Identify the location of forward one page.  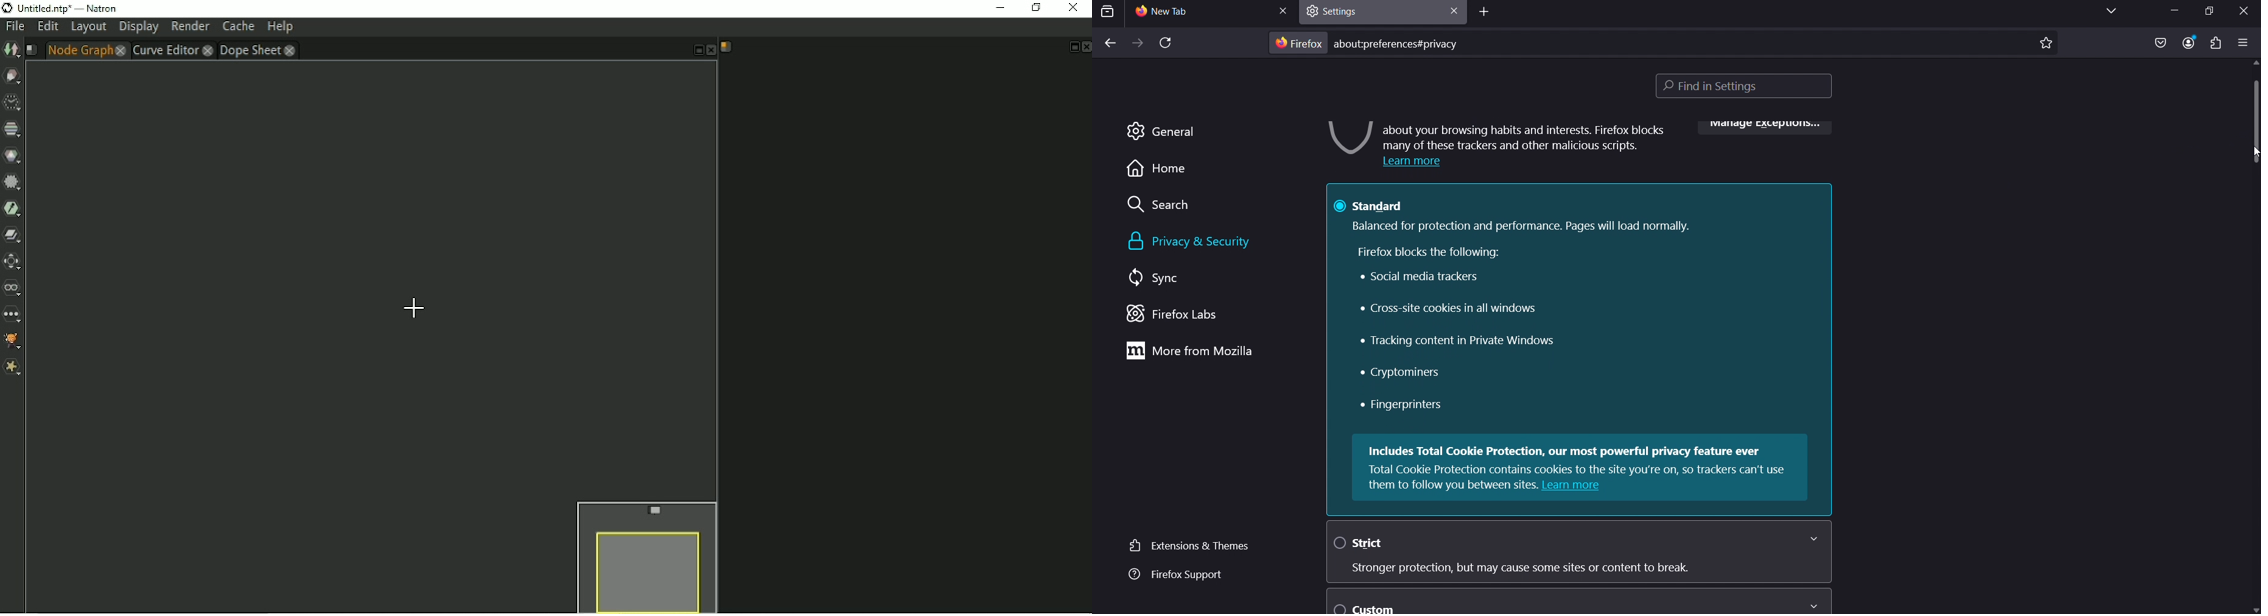
(1136, 44).